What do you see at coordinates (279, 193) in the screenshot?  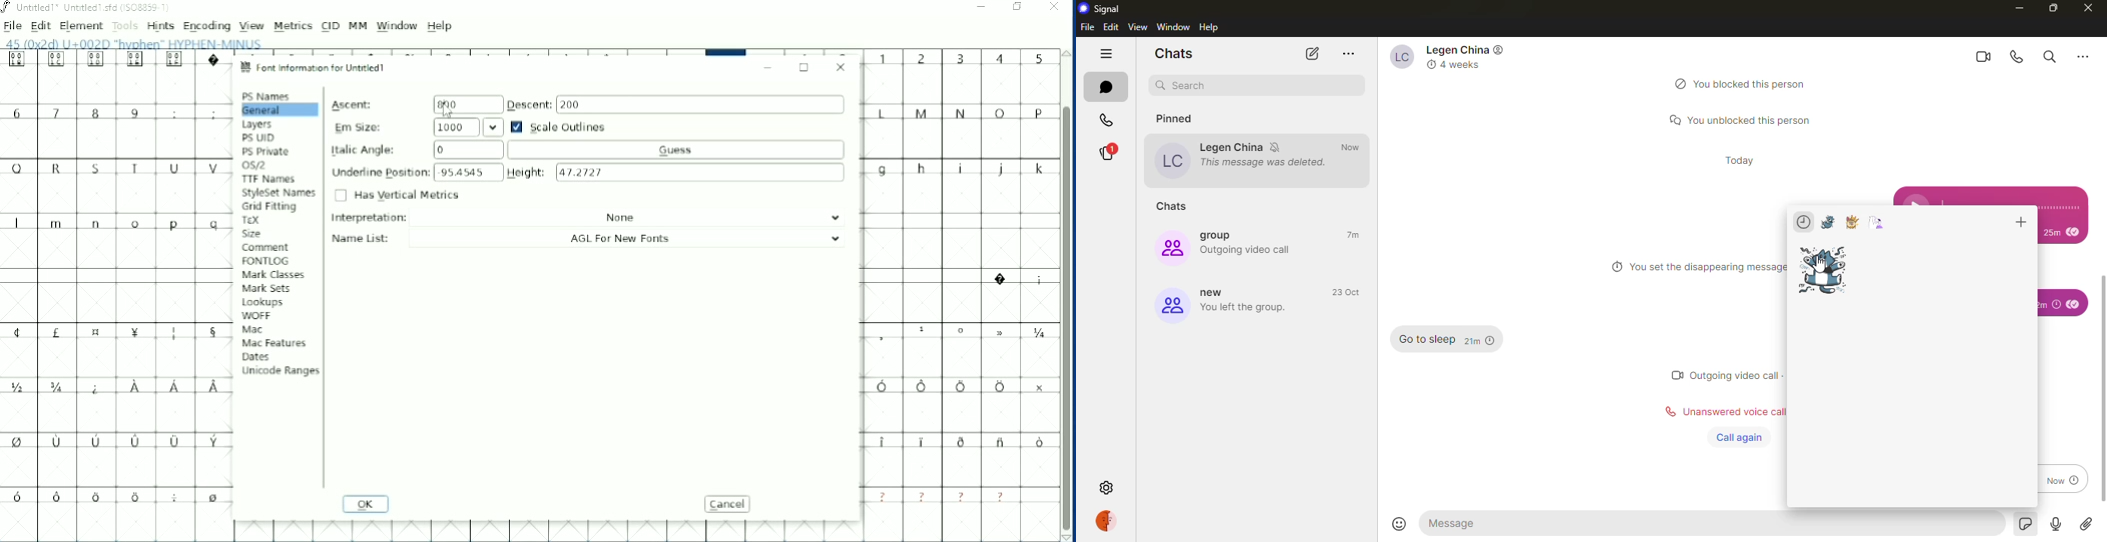 I see `StyleSet Names` at bounding box center [279, 193].